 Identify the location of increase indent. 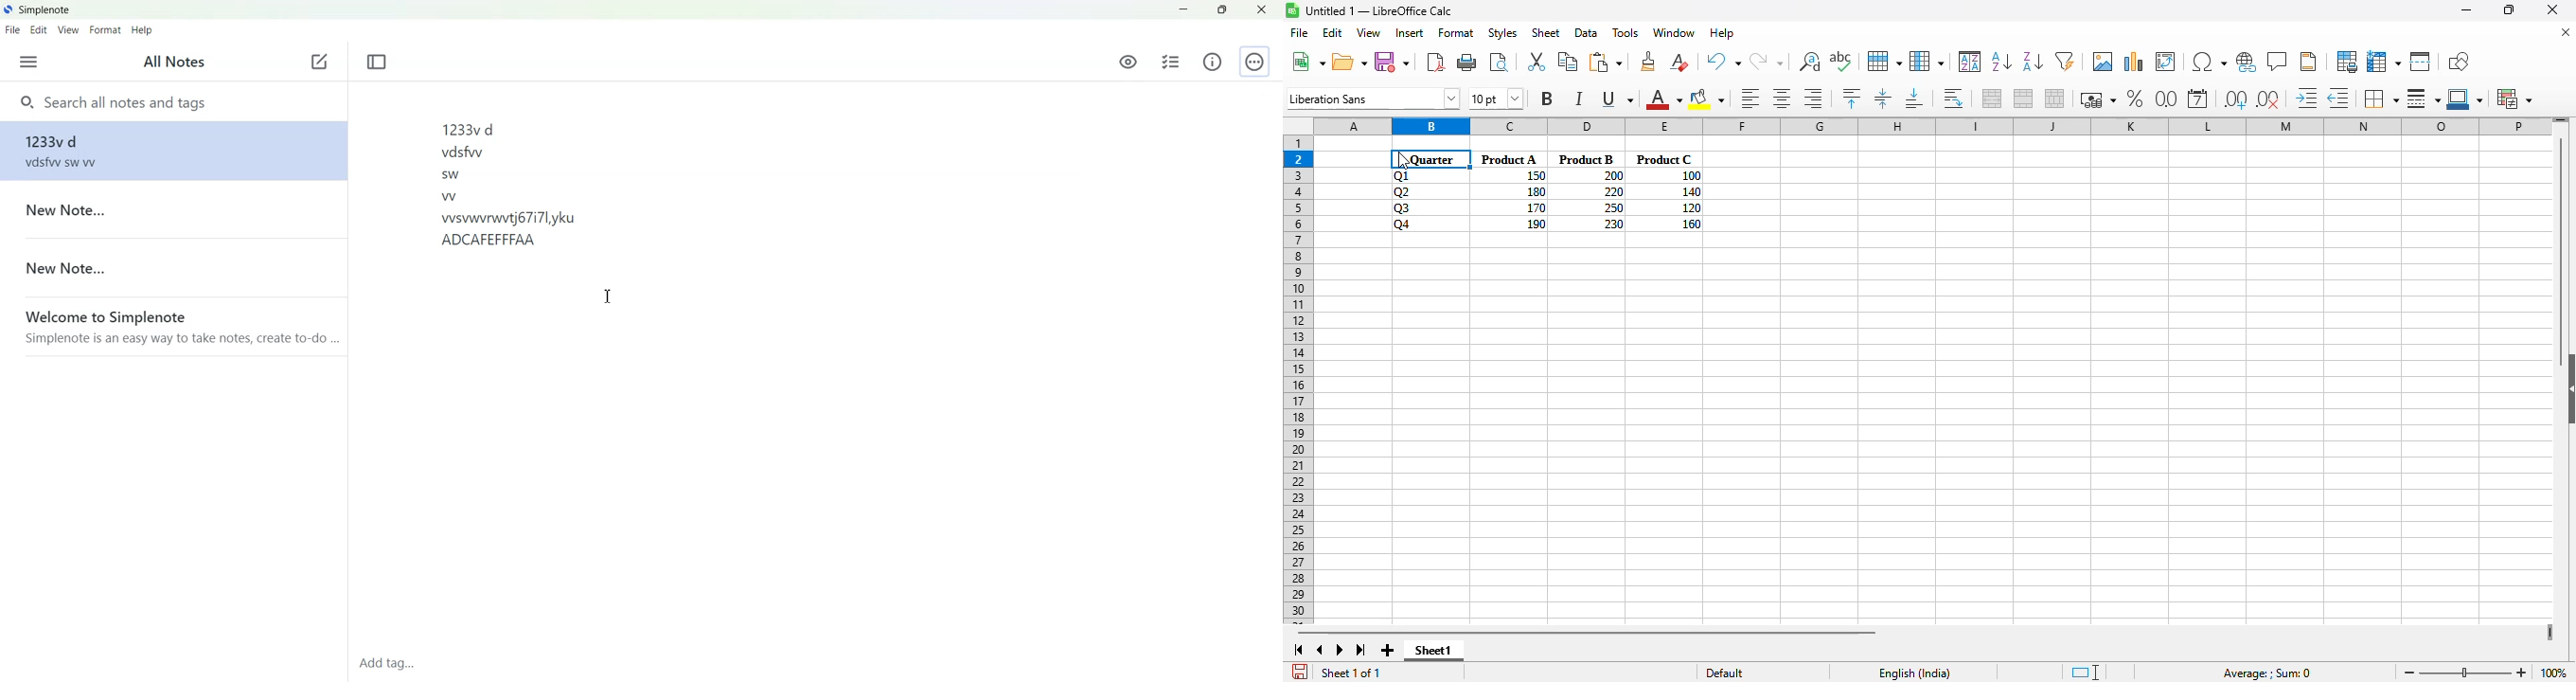
(2307, 98).